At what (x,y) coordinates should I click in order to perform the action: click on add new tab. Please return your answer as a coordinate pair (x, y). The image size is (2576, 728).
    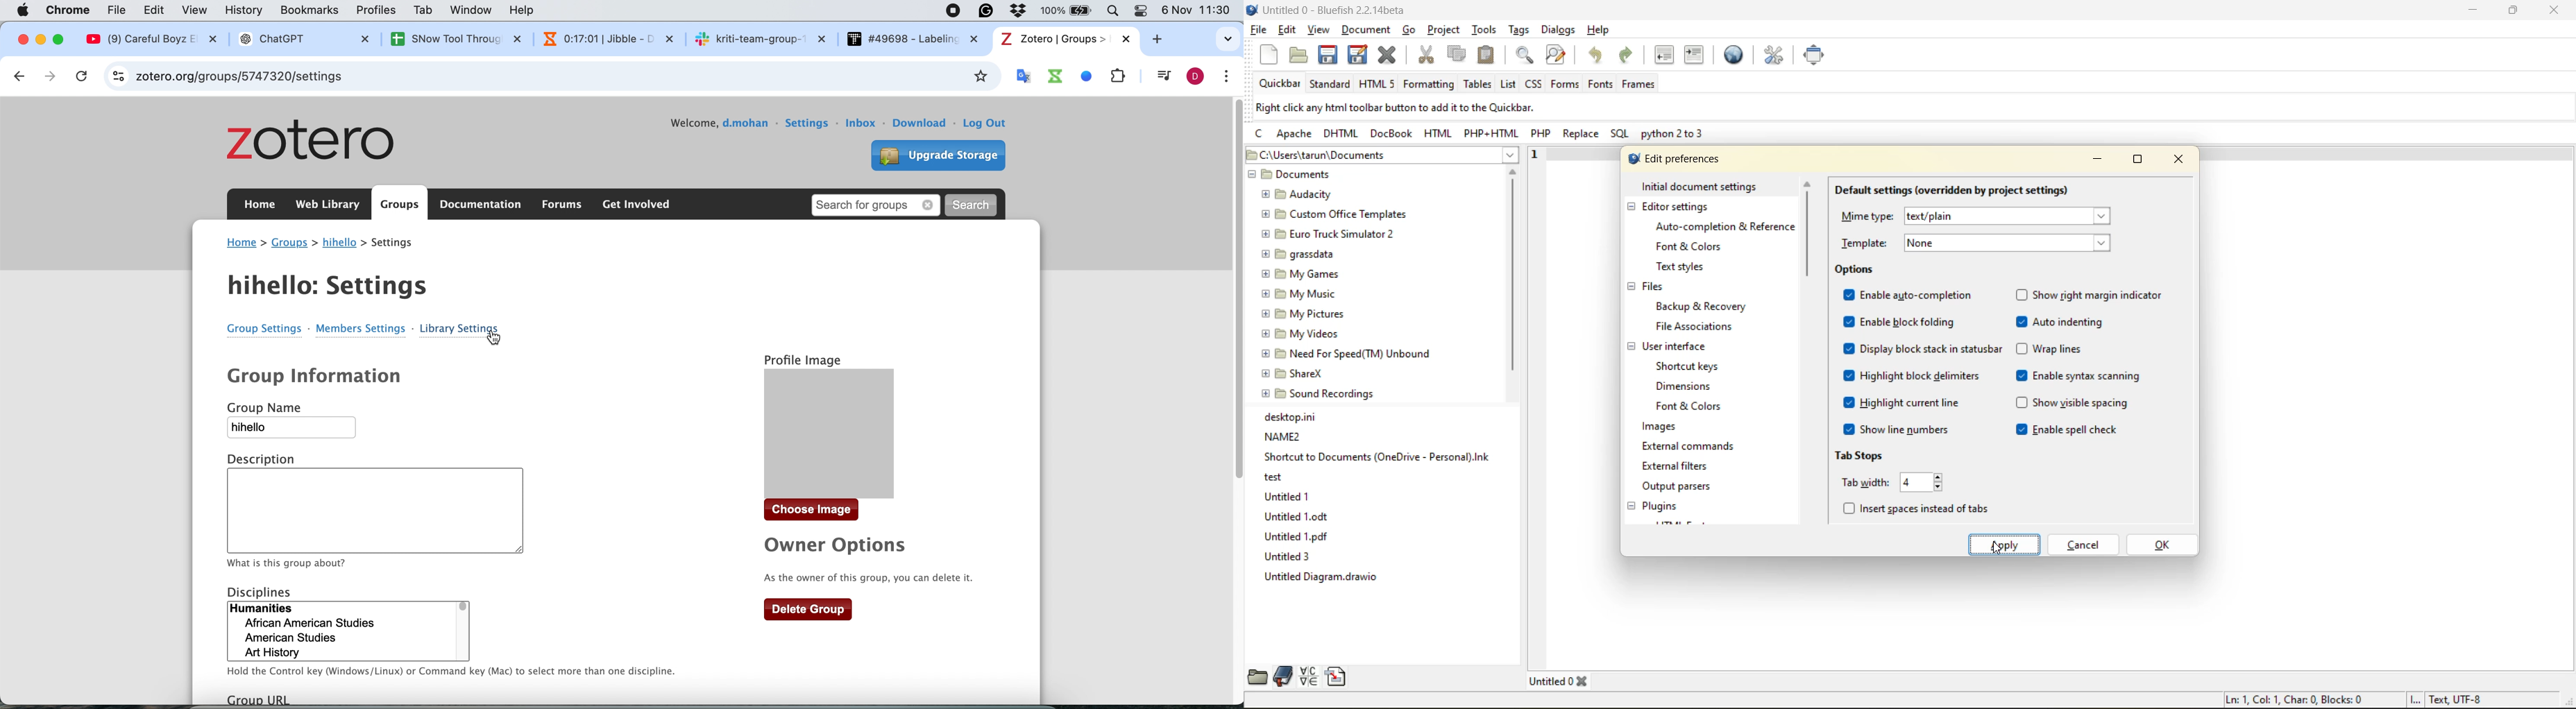
    Looking at the image, I should click on (1163, 42).